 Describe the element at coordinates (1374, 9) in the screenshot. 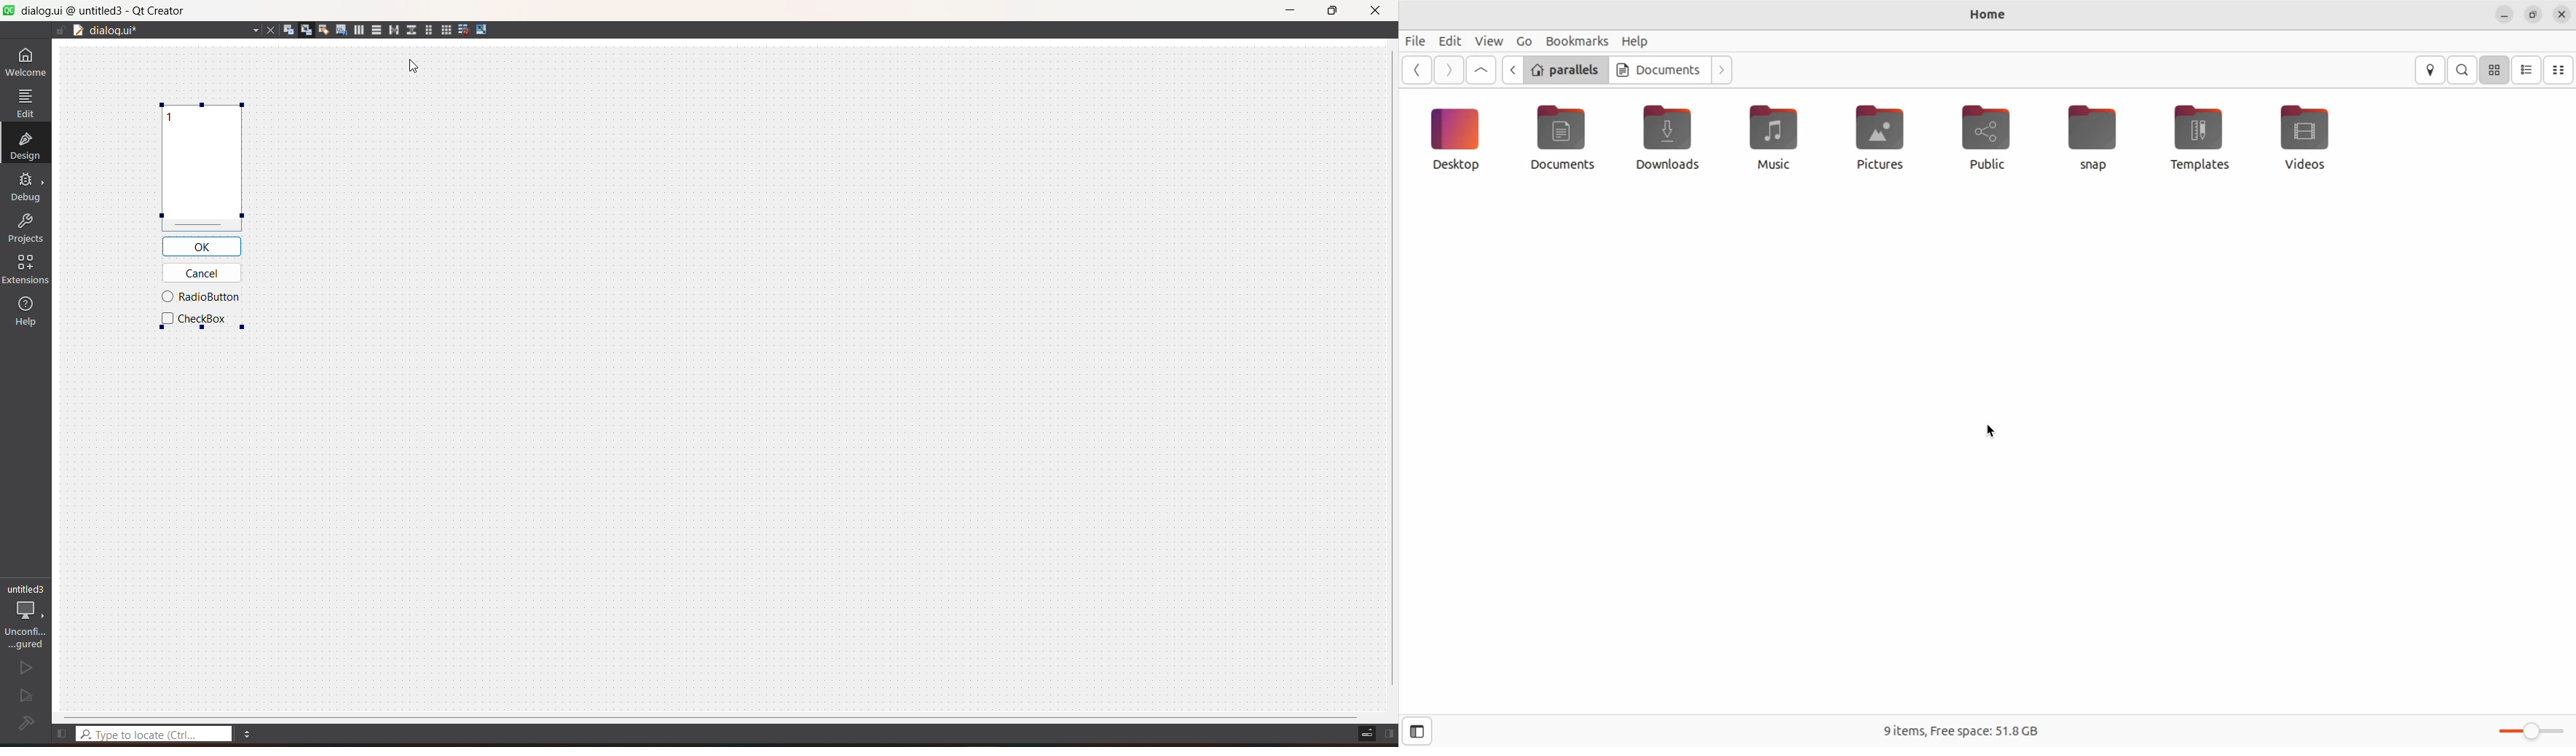

I see `close` at that location.